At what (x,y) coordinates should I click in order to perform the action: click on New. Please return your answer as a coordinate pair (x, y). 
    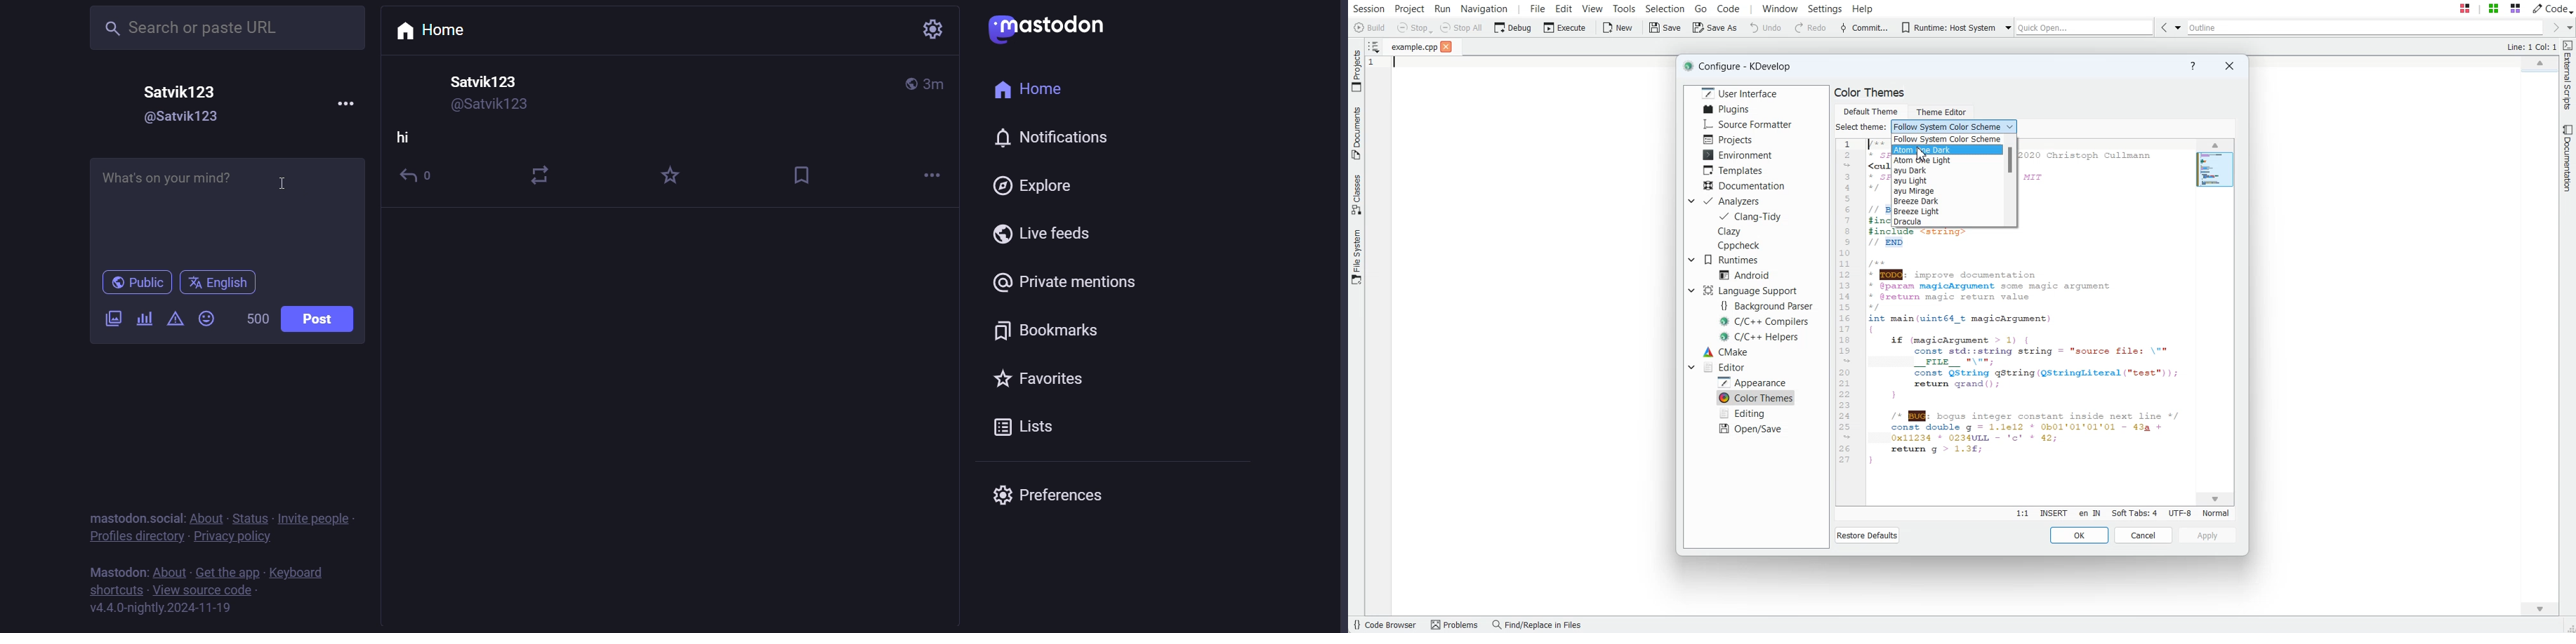
    Looking at the image, I should click on (1619, 28).